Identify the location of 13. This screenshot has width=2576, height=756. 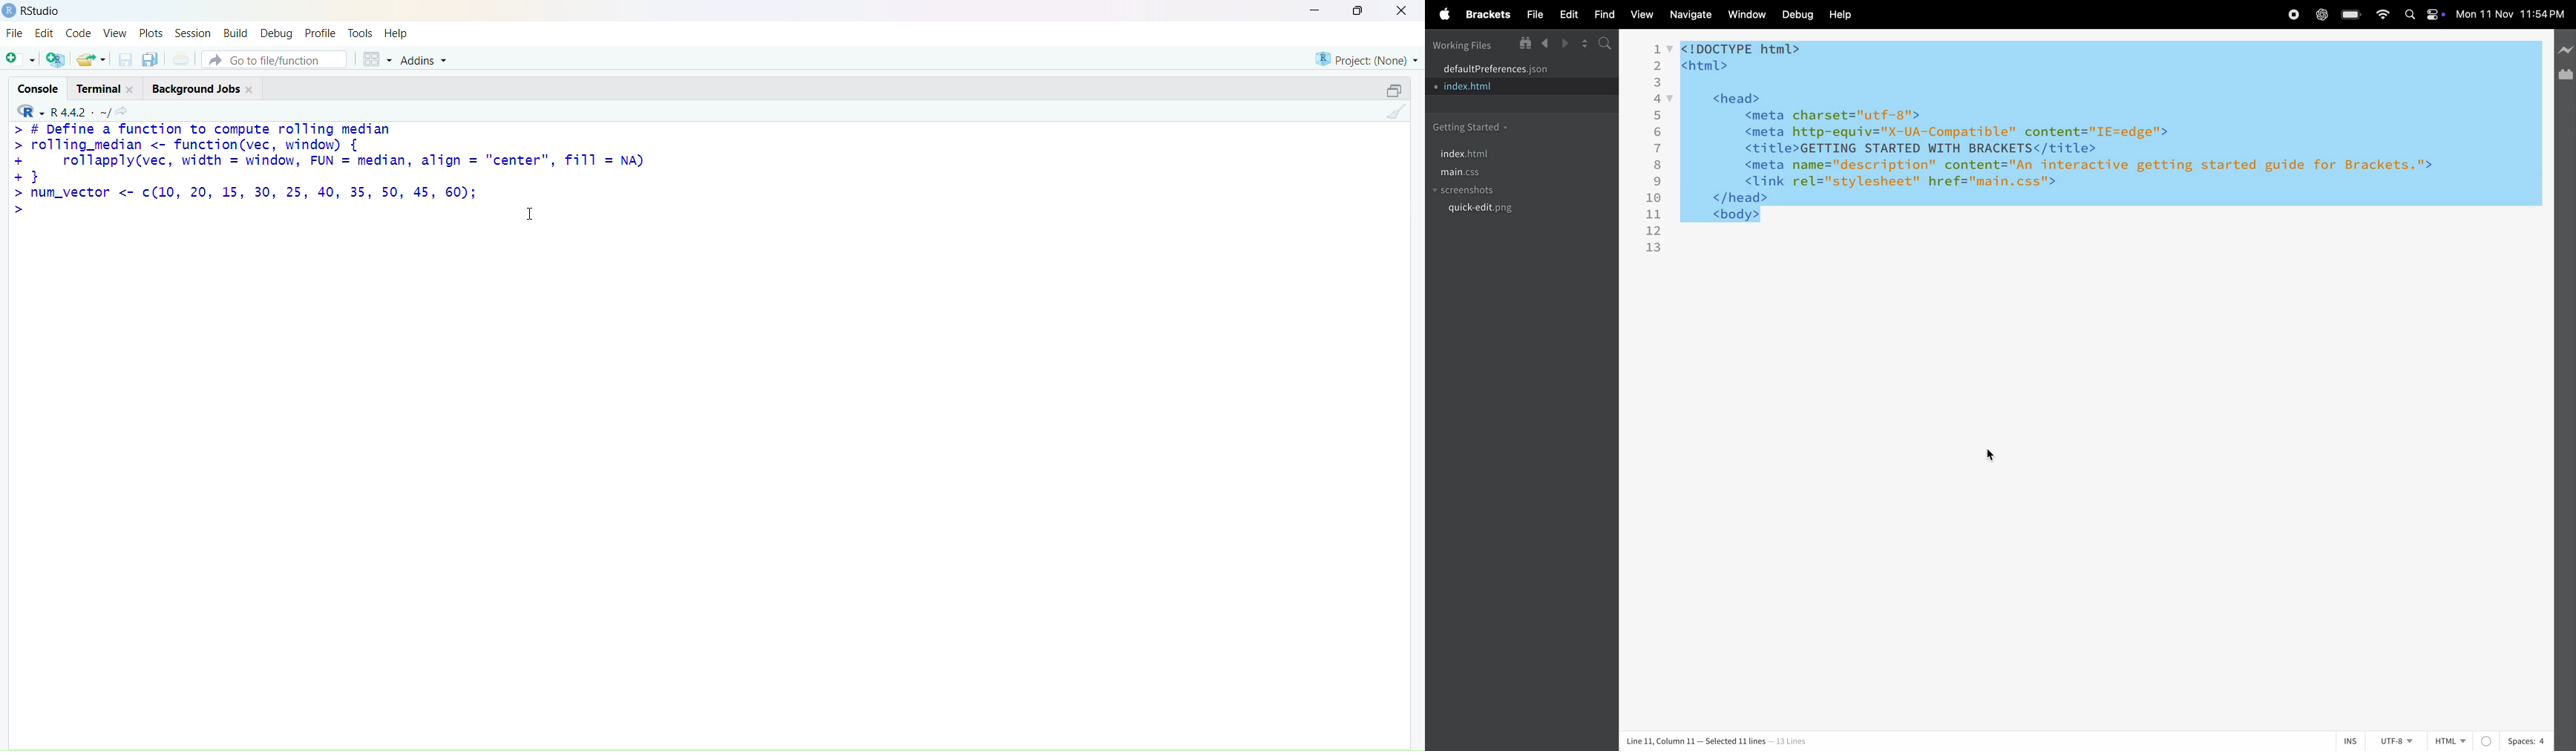
(1655, 248).